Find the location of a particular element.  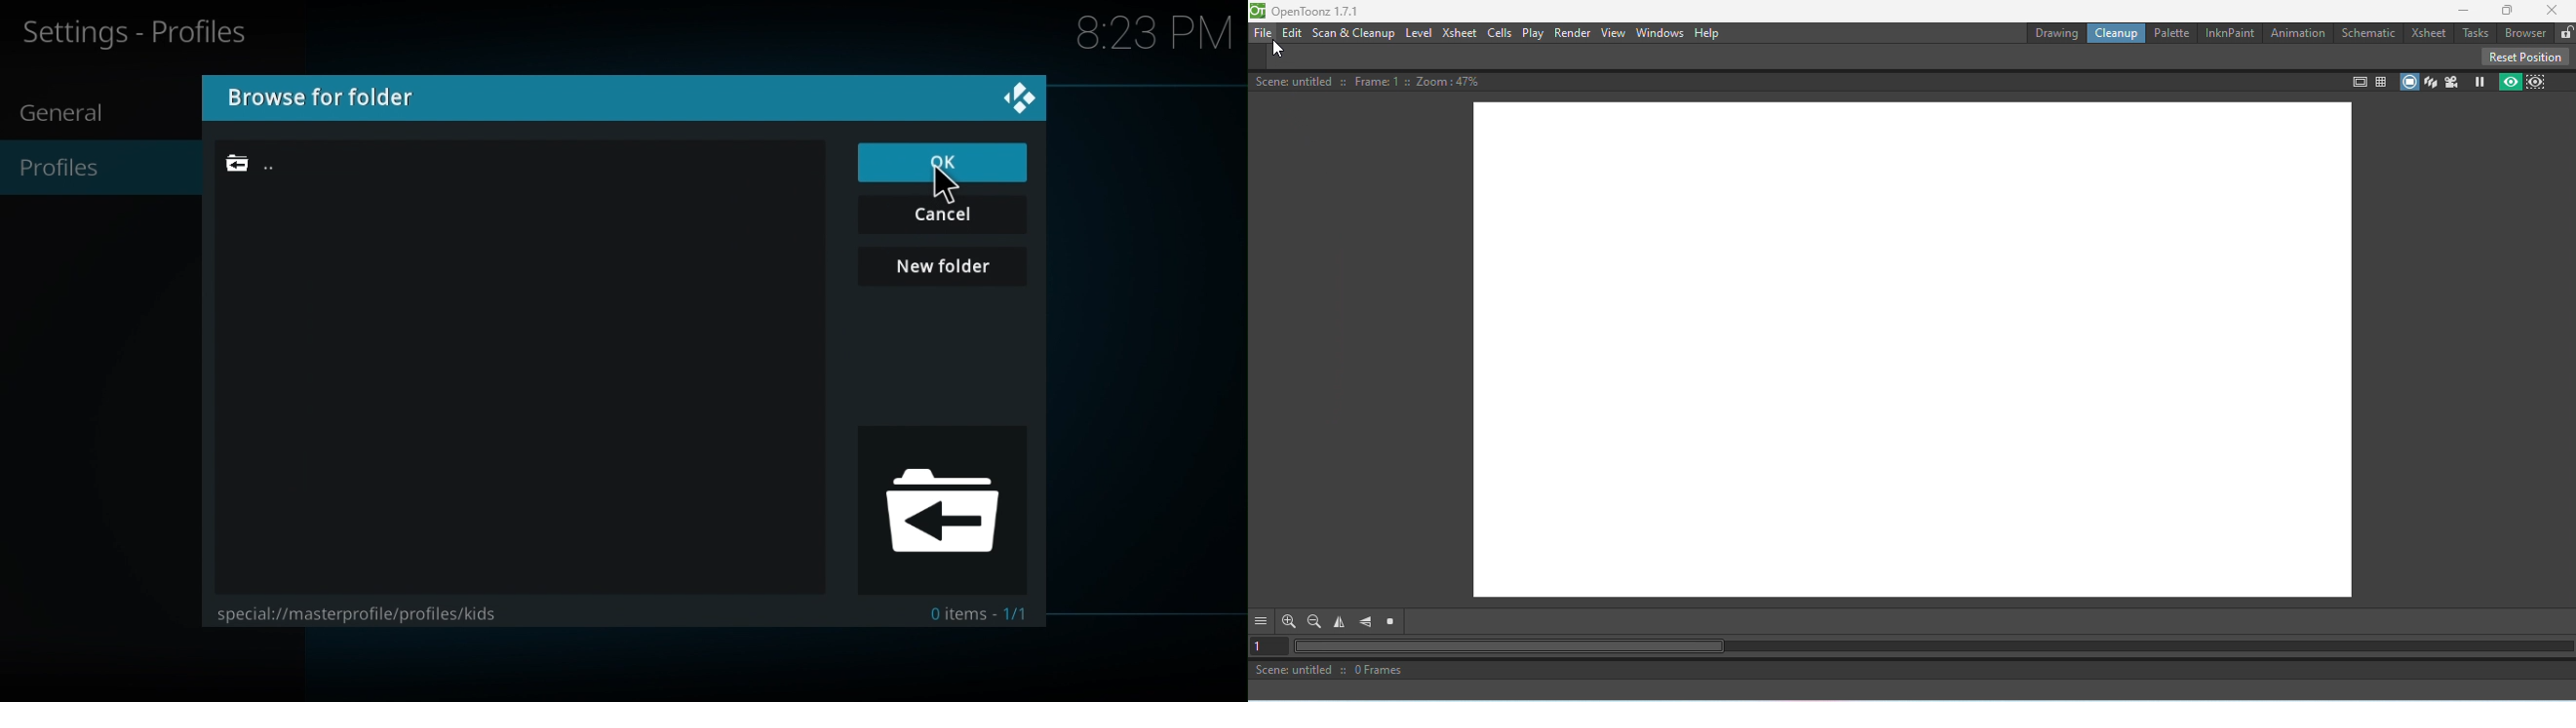

New folder is located at coordinates (943, 266).